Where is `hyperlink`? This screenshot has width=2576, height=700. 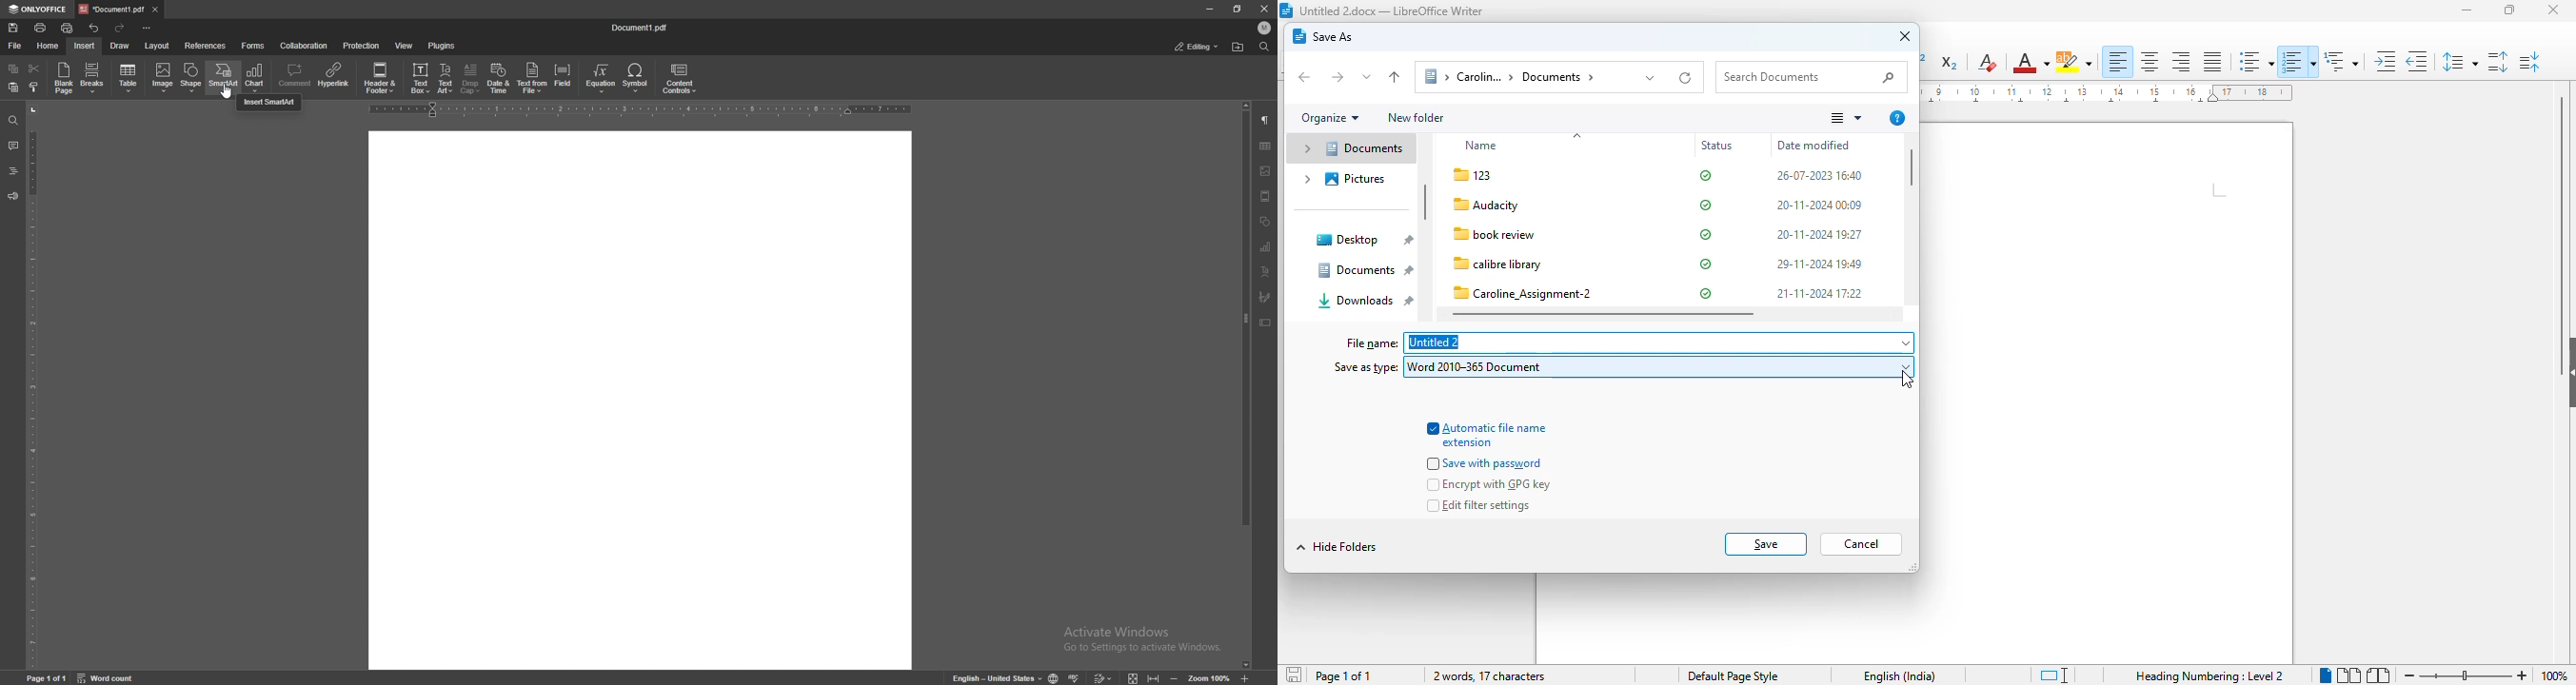
hyperlink is located at coordinates (334, 76).